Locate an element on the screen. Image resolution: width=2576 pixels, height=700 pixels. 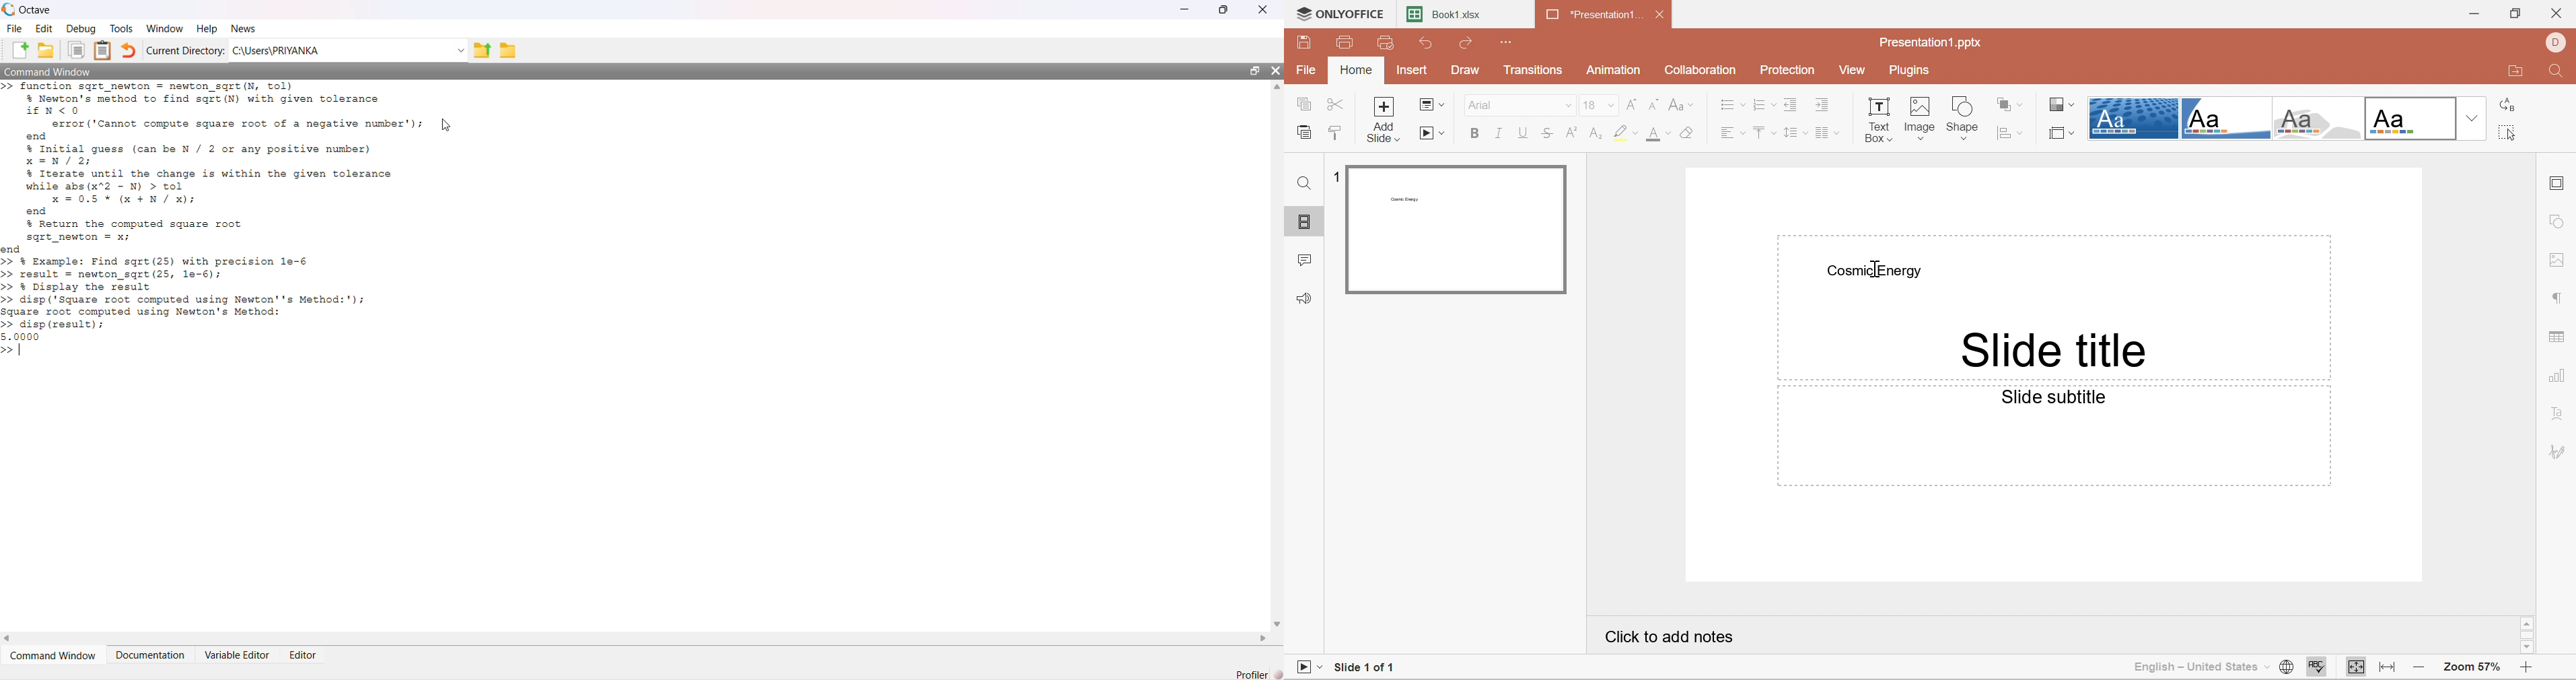
Cut is located at coordinates (1335, 105).